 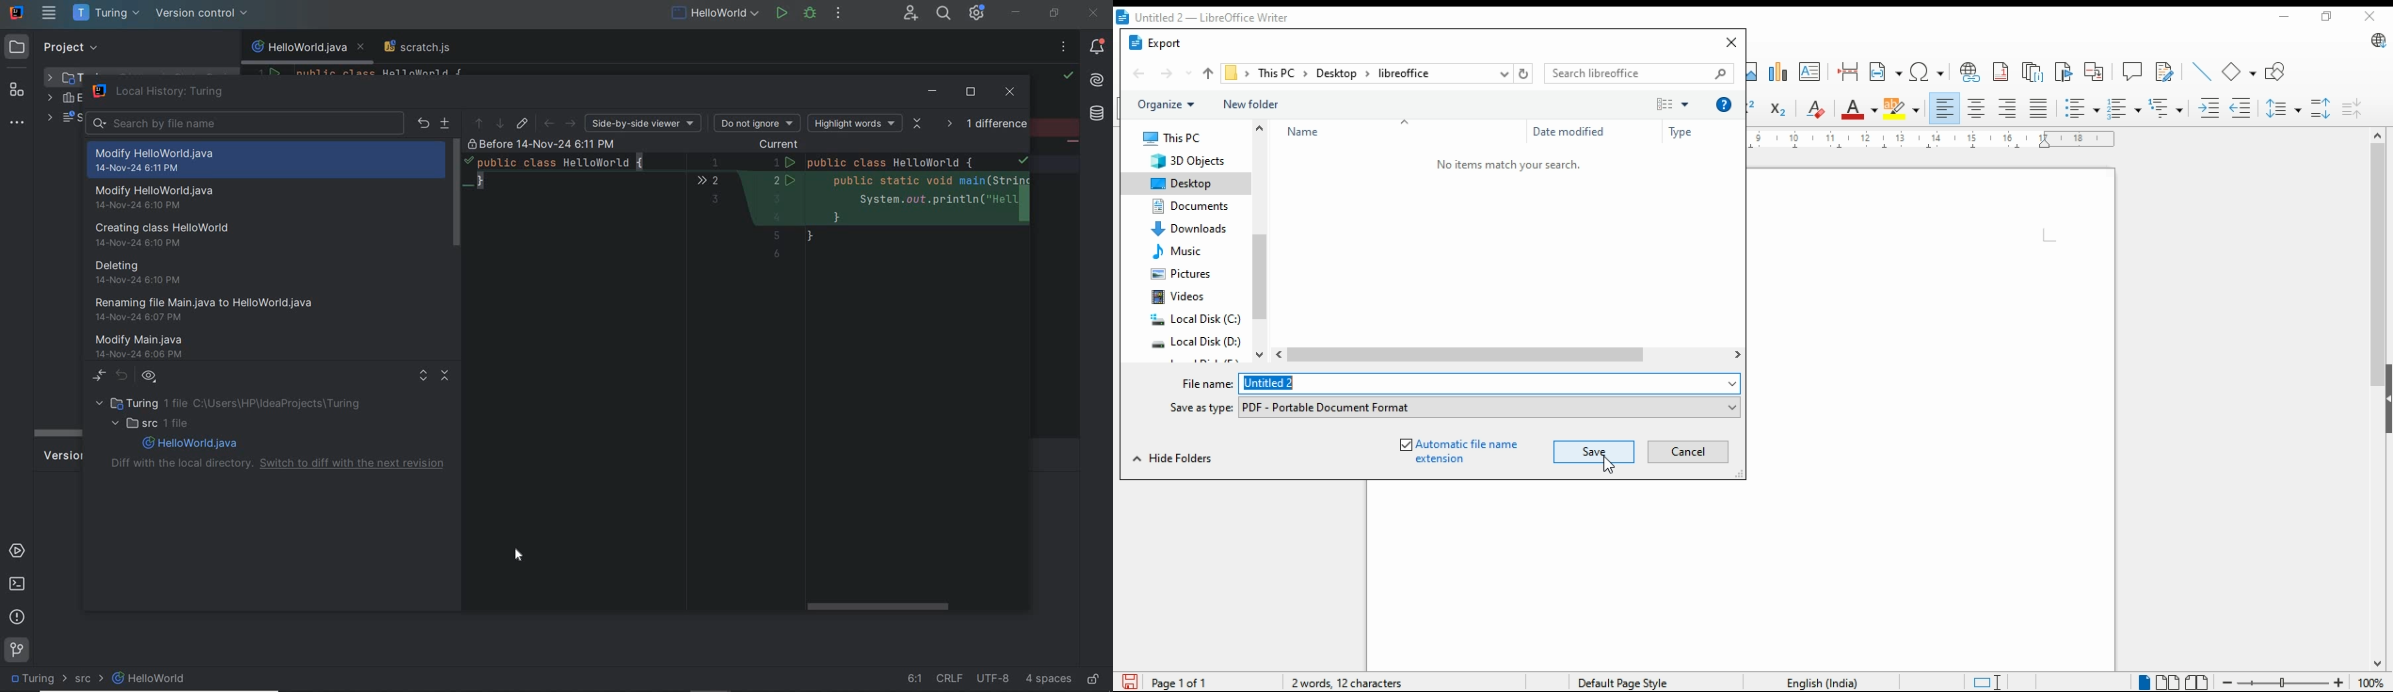 I want to click on recent locations, so click(x=1502, y=74).